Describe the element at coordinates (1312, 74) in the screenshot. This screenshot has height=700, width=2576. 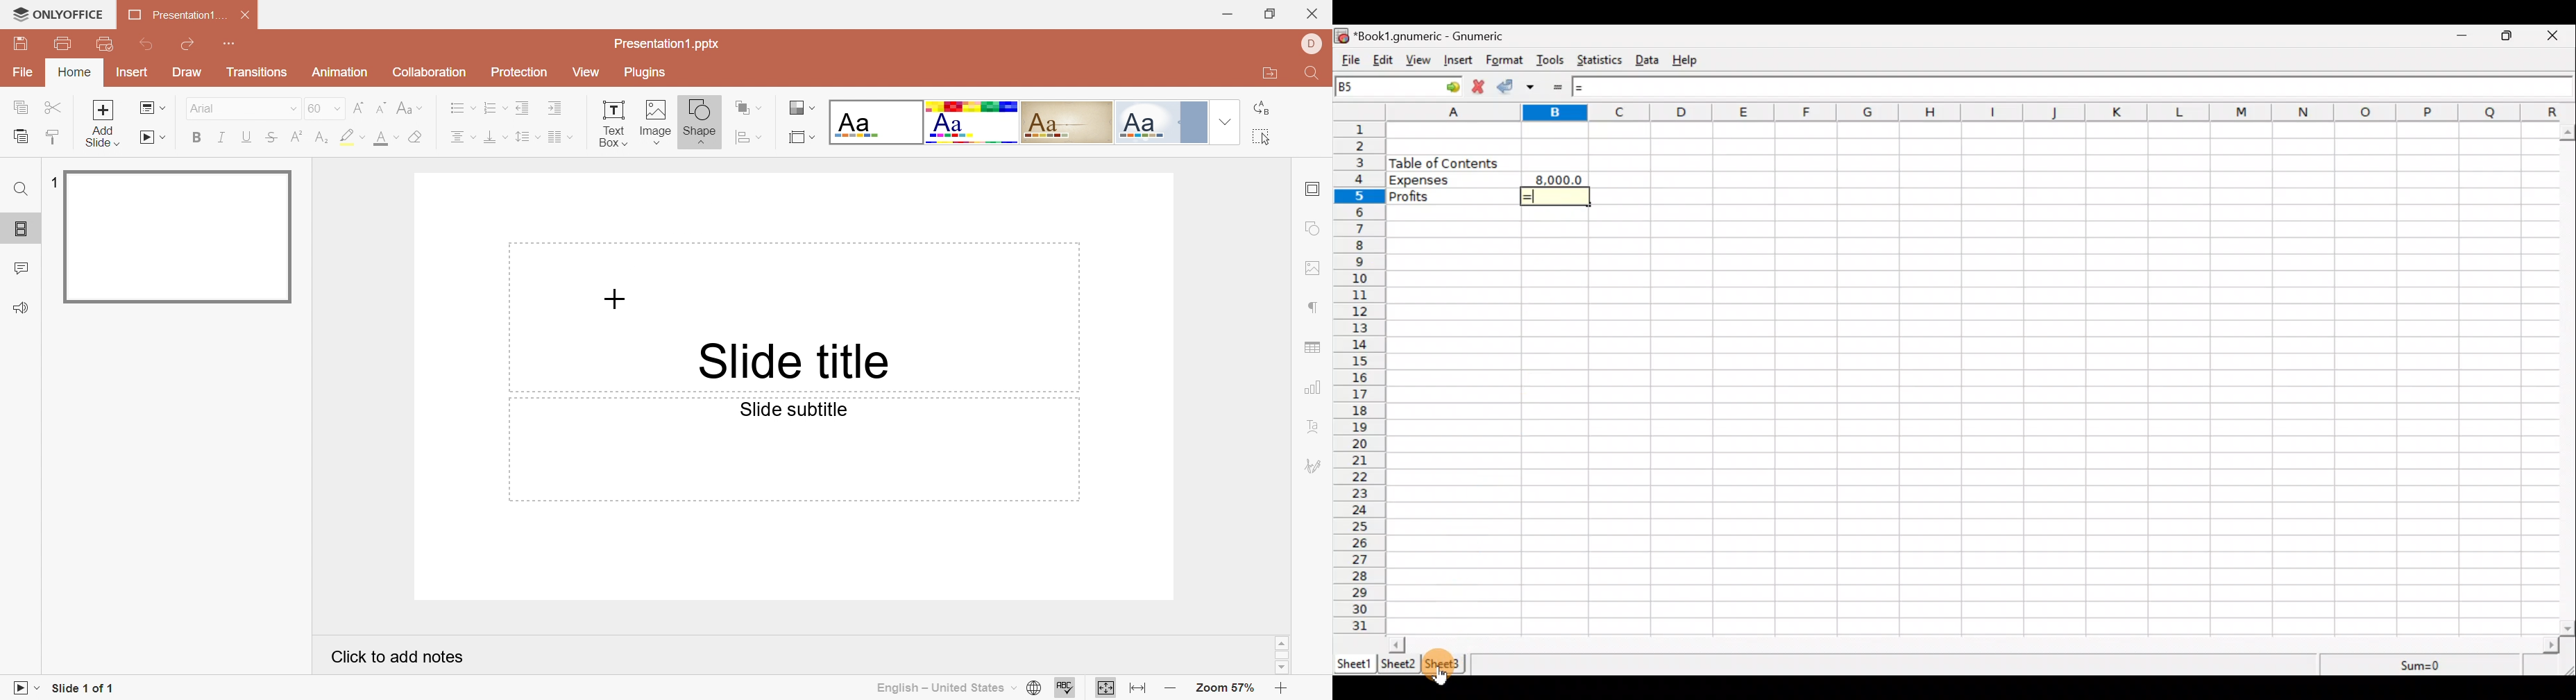
I see `Find` at that location.